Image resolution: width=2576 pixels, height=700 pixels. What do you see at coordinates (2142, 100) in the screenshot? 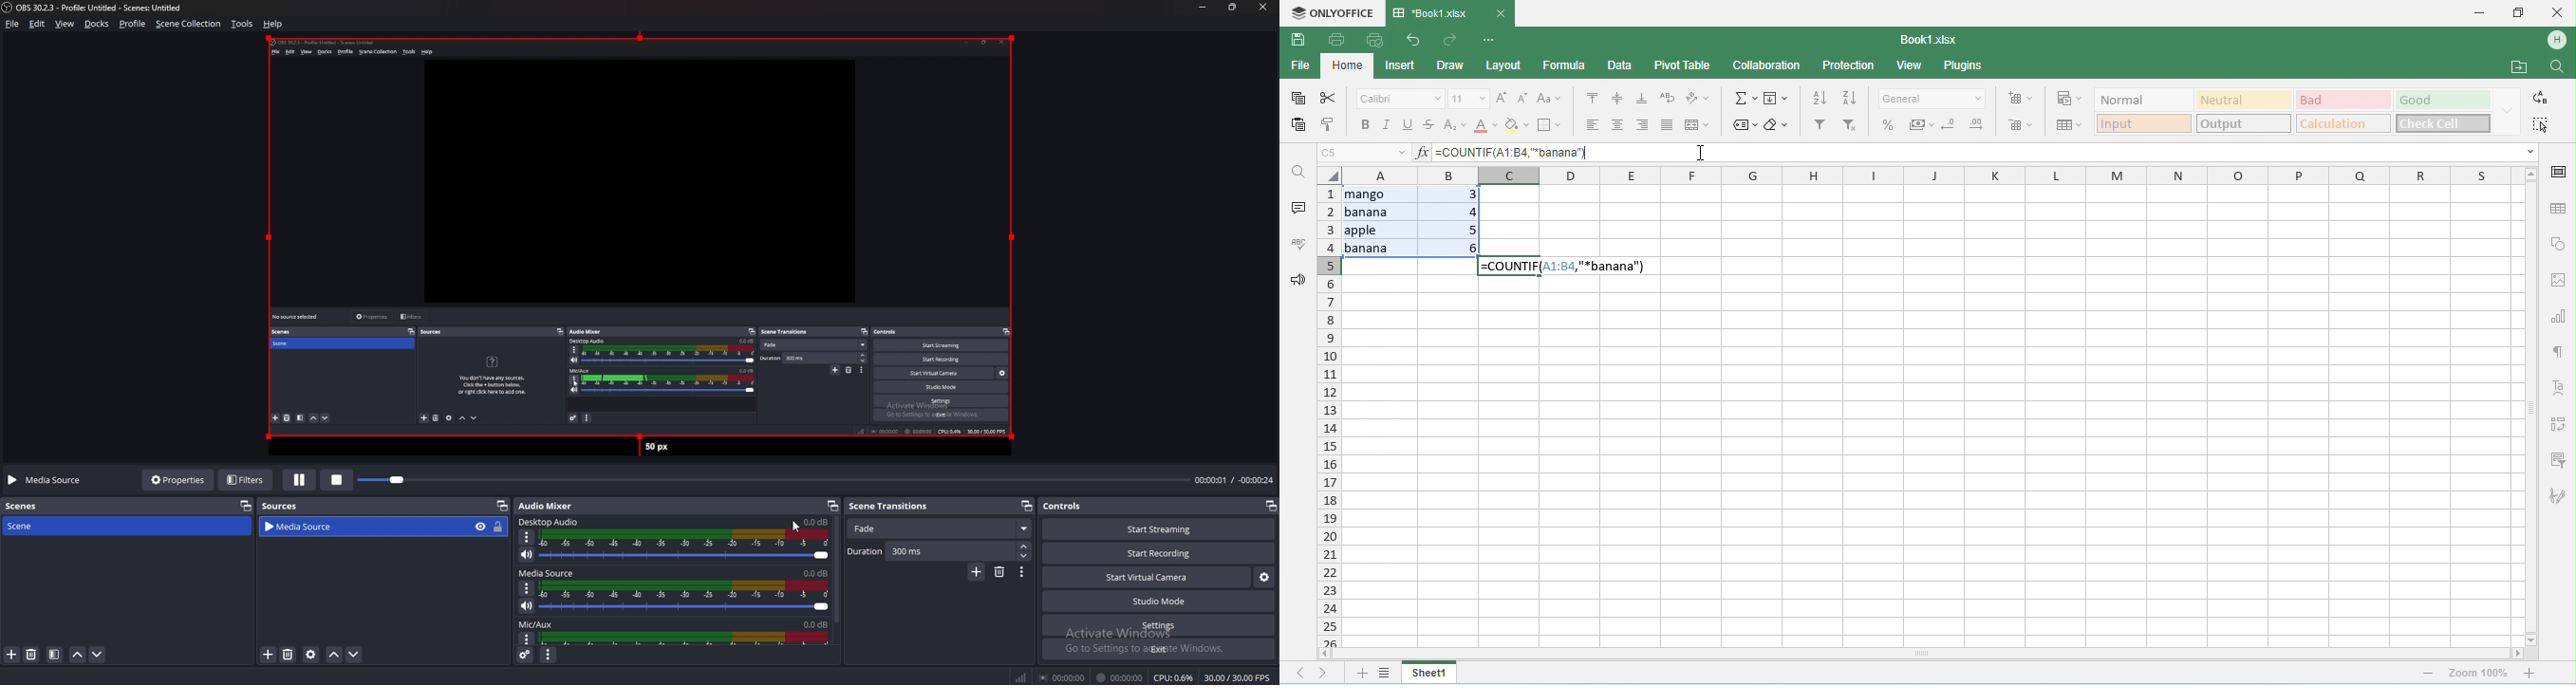
I see `normal` at bounding box center [2142, 100].